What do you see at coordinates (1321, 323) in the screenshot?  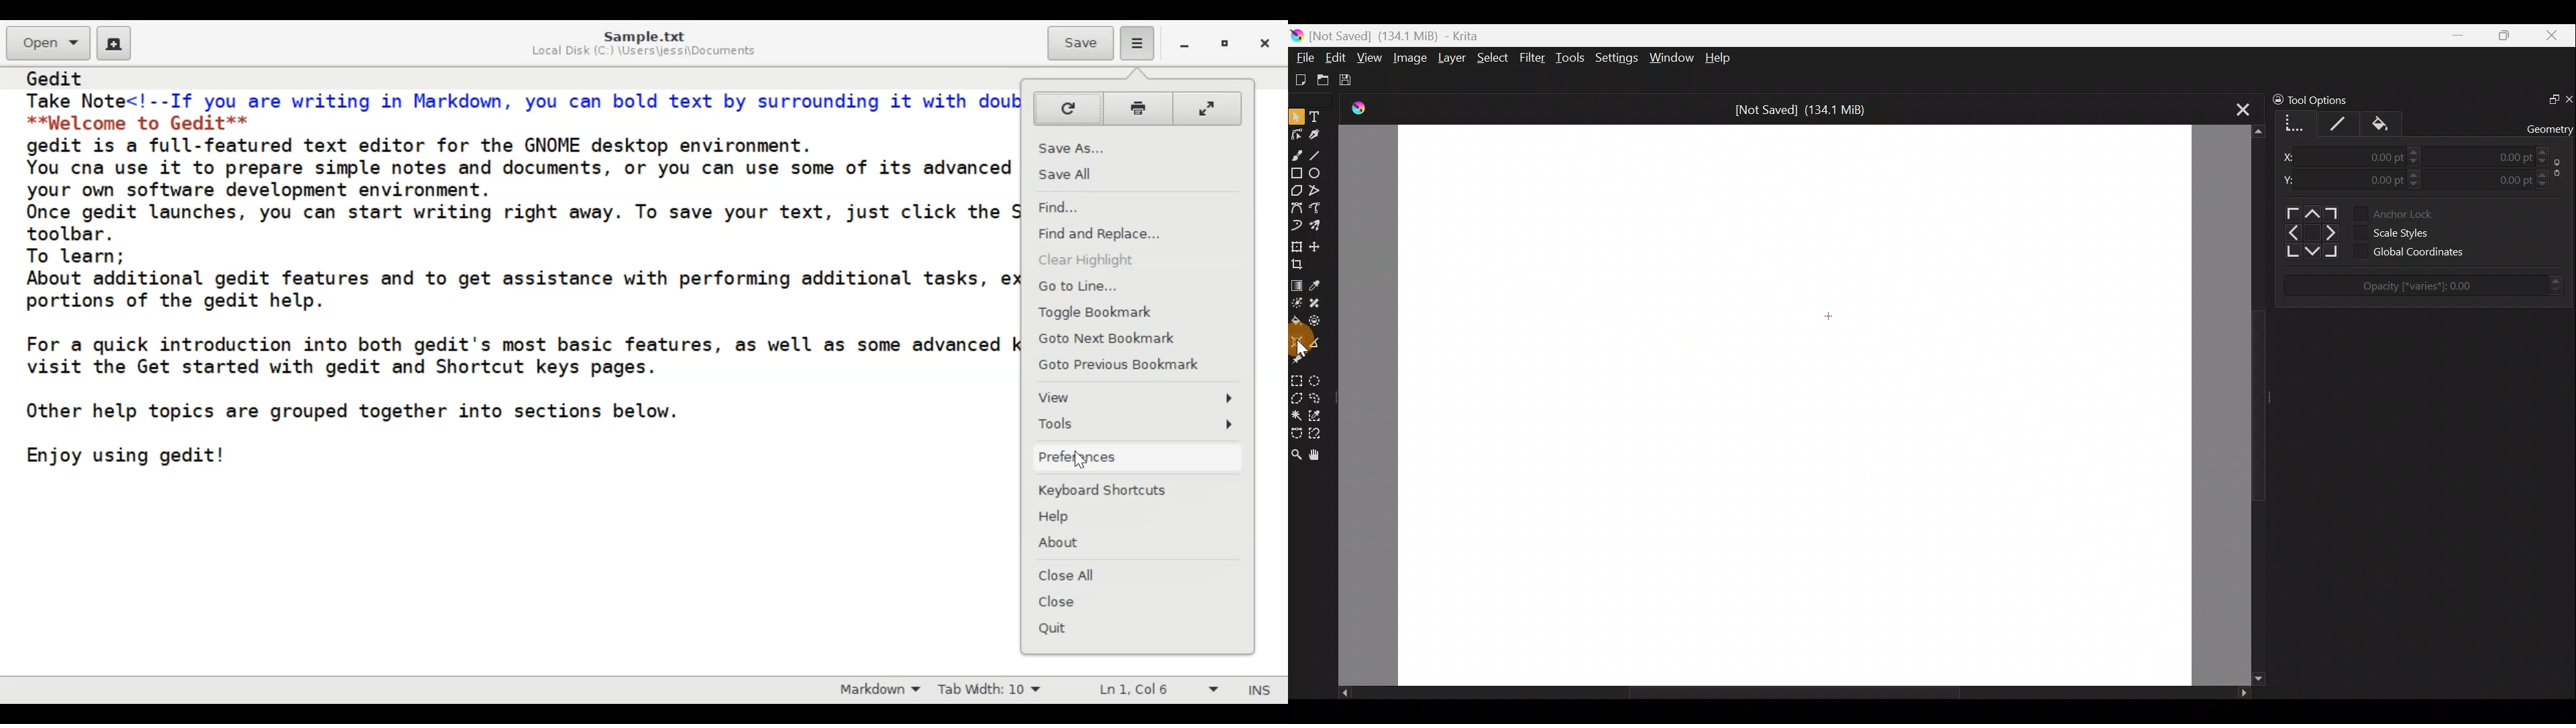 I see `Enclose and fill tool` at bounding box center [1321, 323].